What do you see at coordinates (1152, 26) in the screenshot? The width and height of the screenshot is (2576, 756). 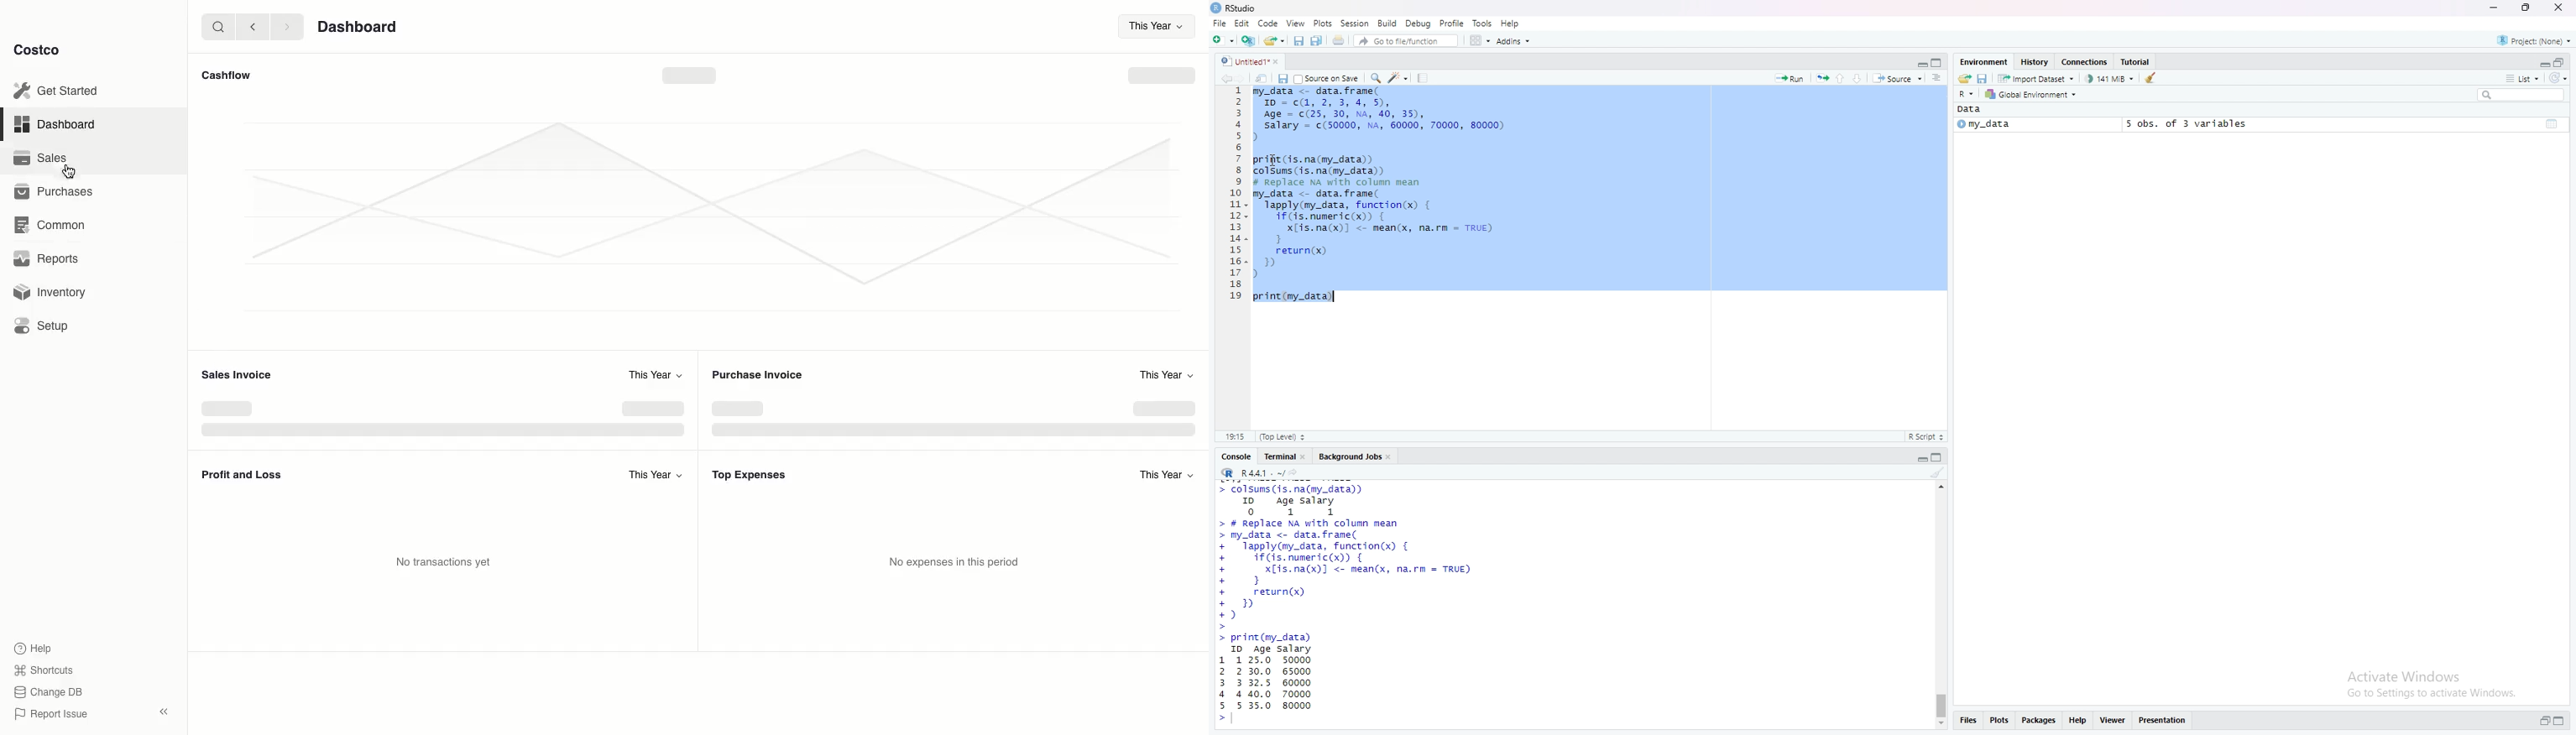 I see `This Year` at bounding box center [1152, 26].